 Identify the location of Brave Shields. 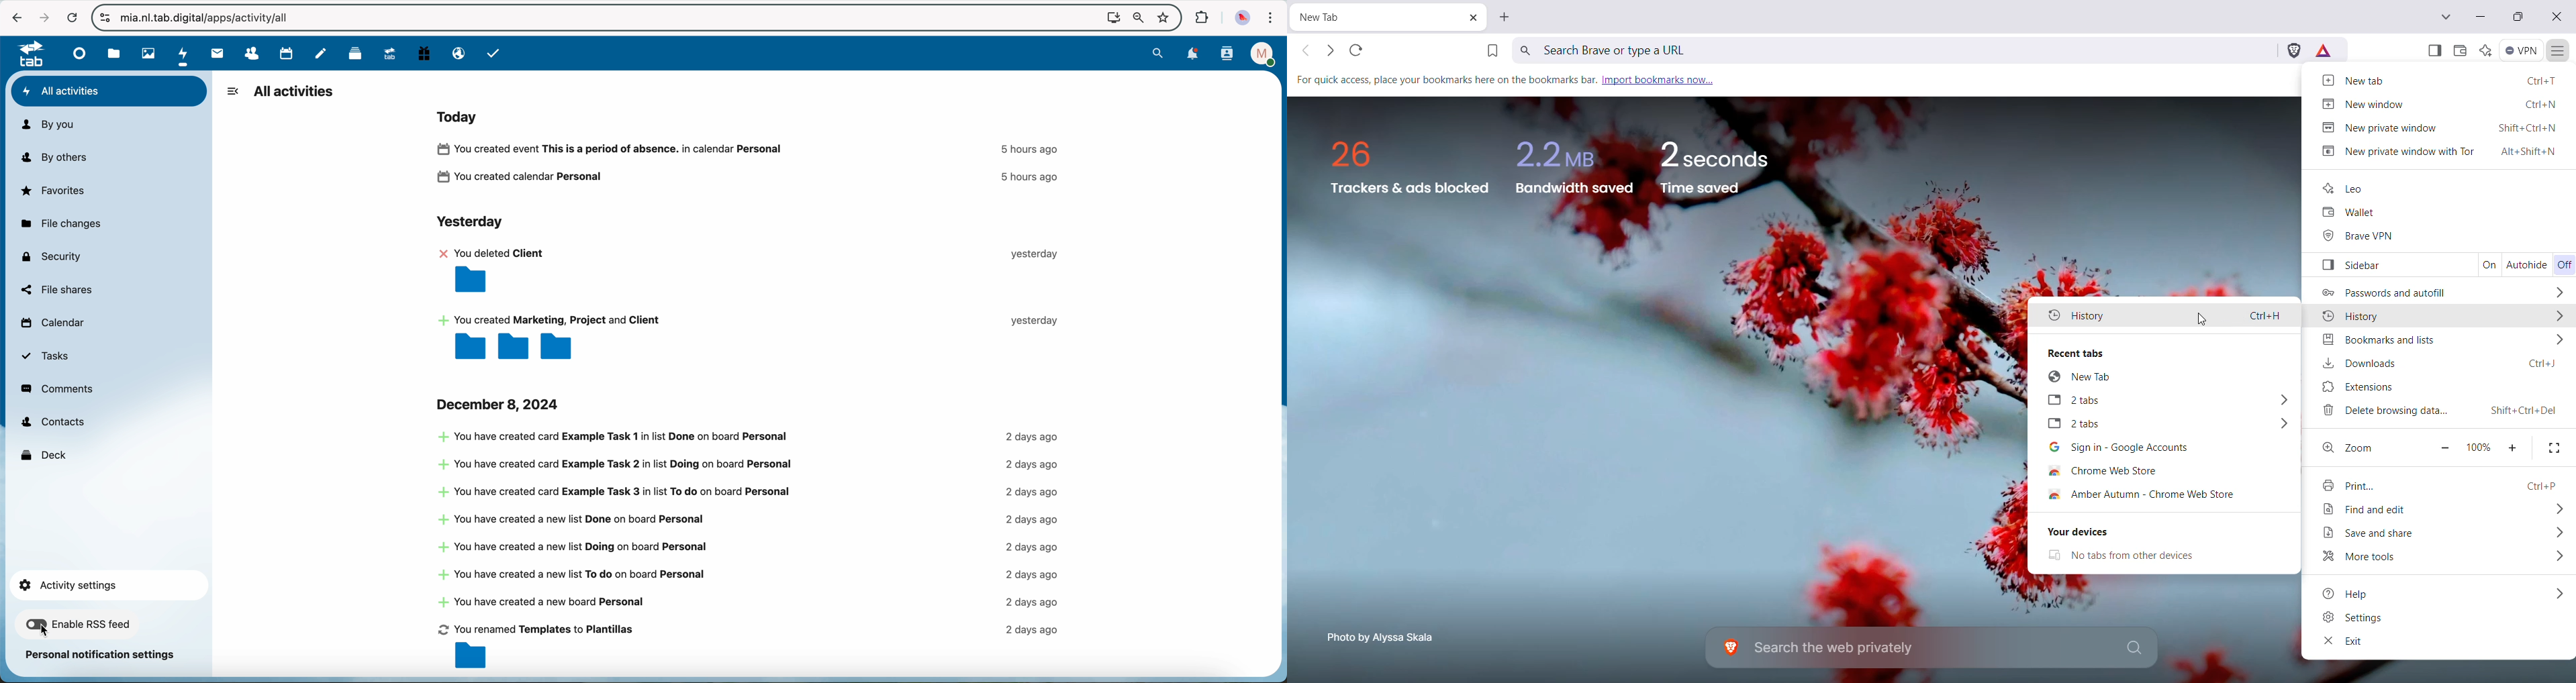
(2293, 50).